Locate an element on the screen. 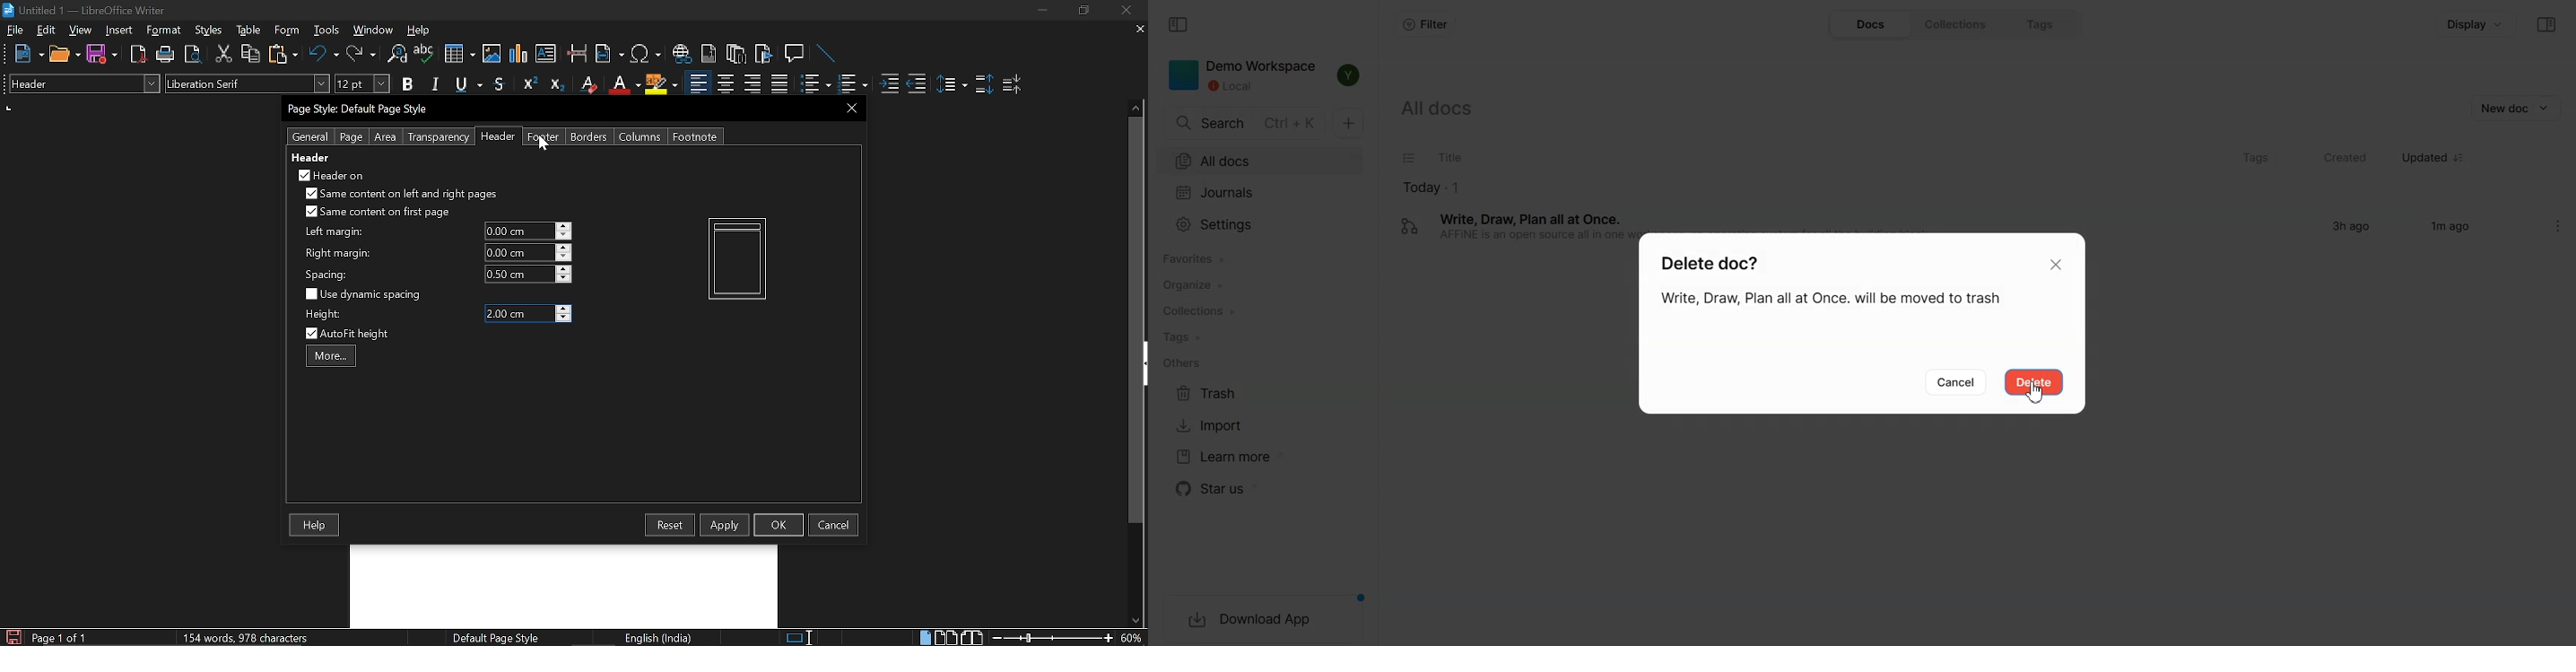  Write, Draw, Plan all at Once. will be moved to trash is located at coordinates (1836, 302).